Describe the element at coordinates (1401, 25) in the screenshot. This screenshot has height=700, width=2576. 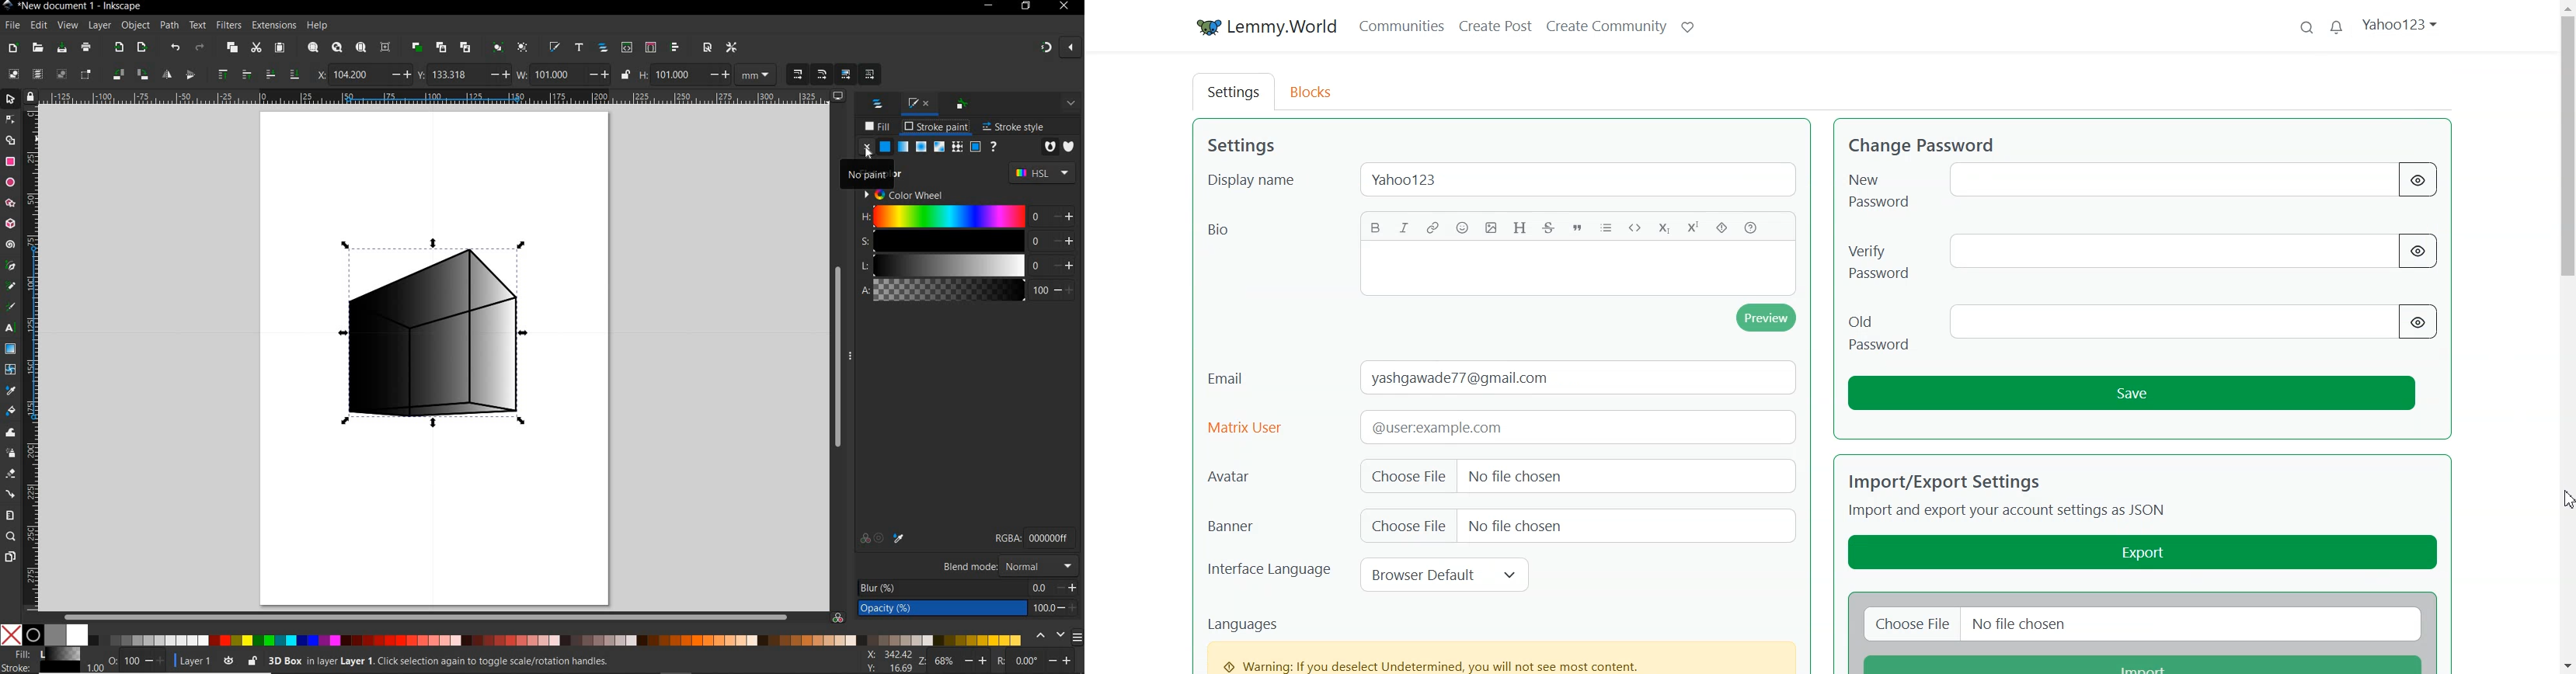
I see `Communities` at that location.